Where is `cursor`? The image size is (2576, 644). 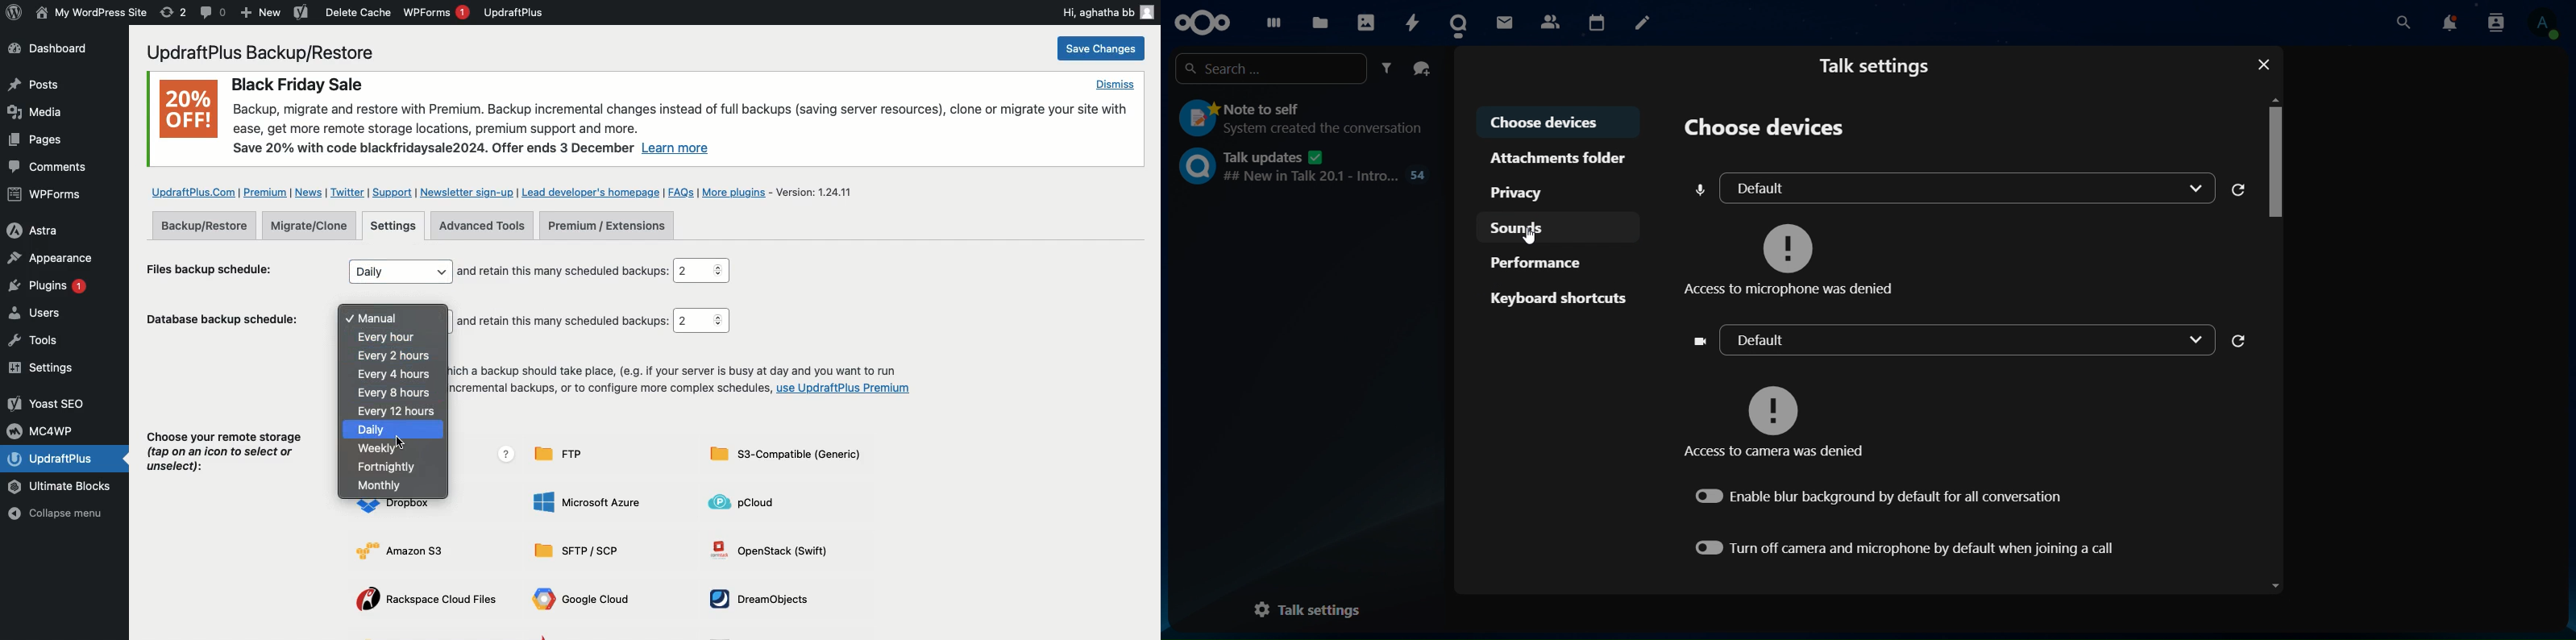
cursor is located at coordinates (1533, 238).